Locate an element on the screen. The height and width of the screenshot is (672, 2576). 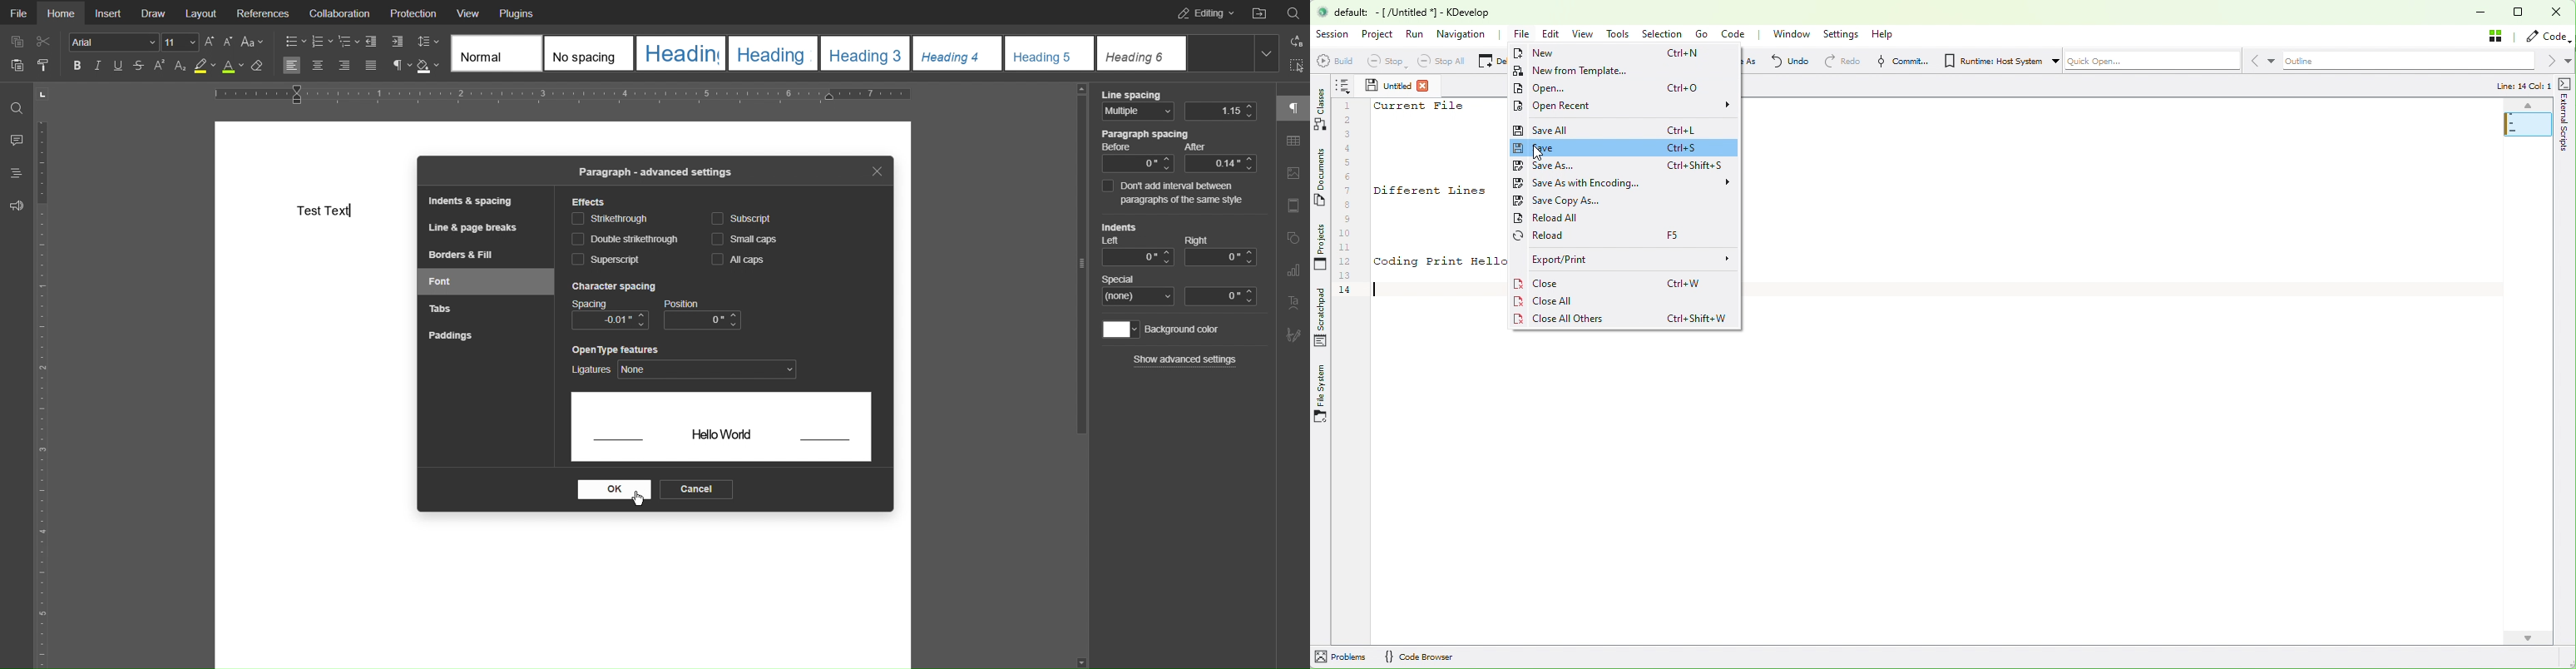
Subscript is located at coordinates (742, 218).